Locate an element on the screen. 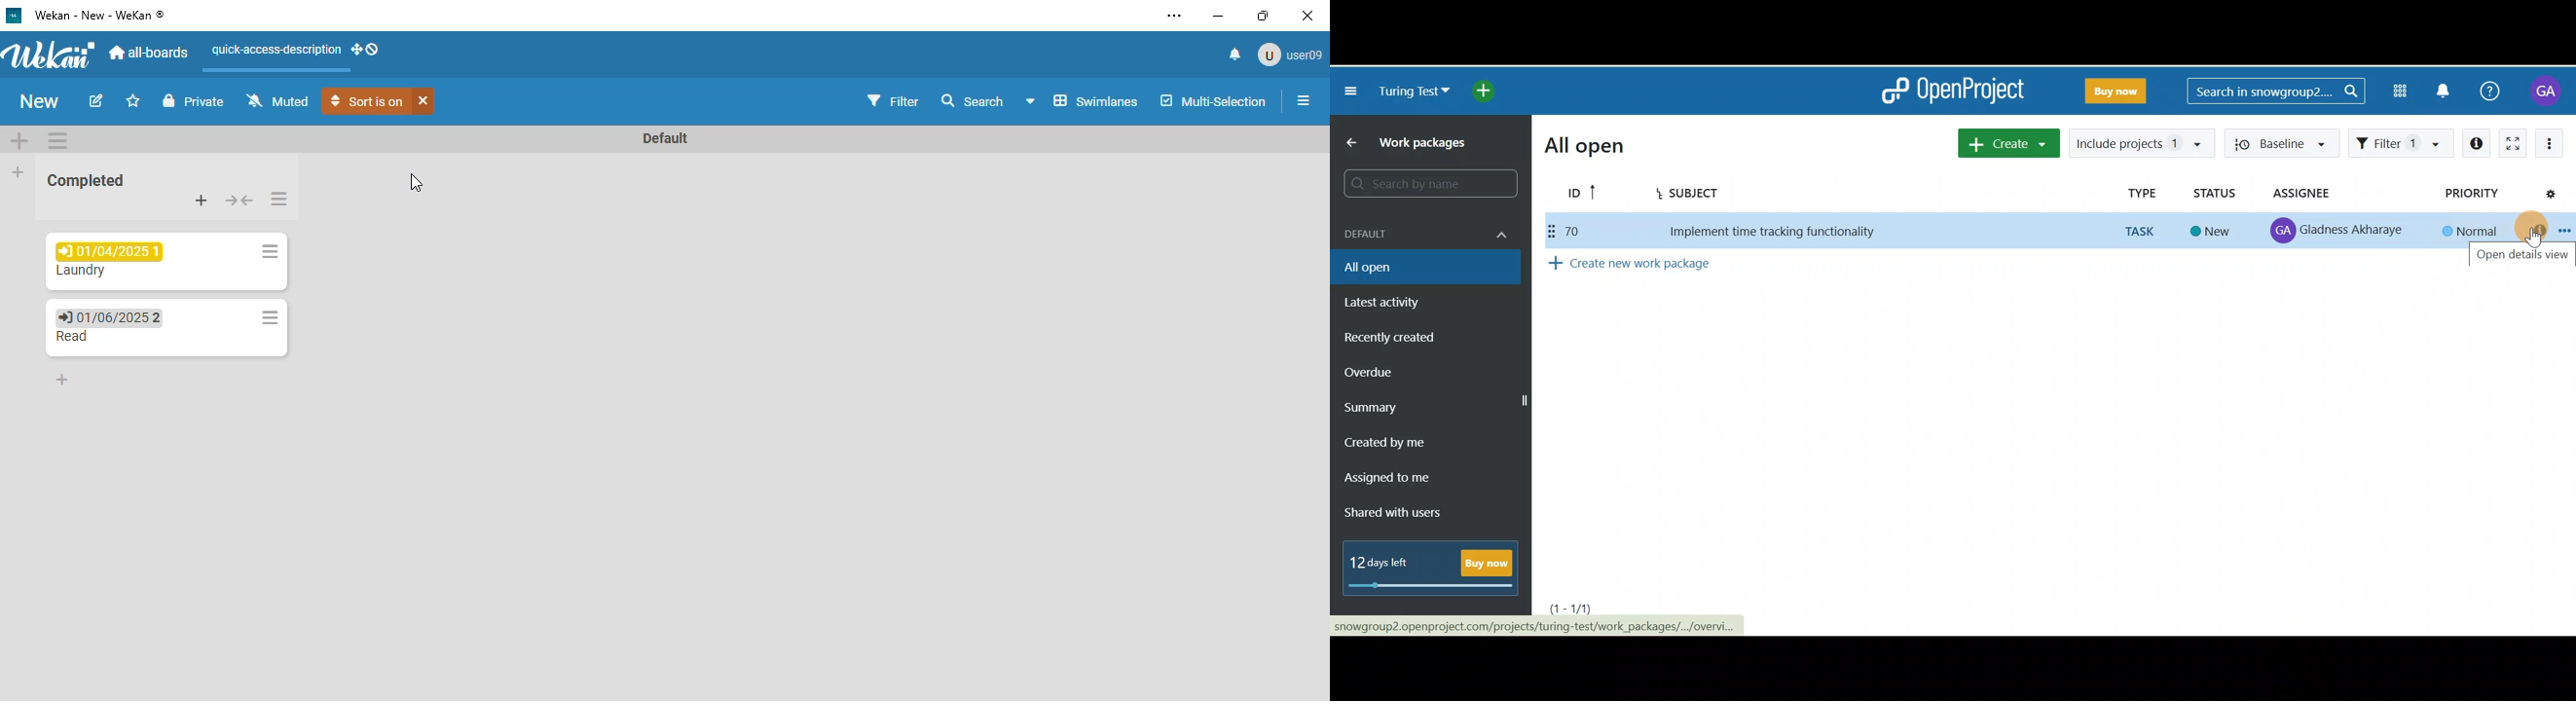 The image size is (2576, 728). User09 is located at coordinates (1289, 55).